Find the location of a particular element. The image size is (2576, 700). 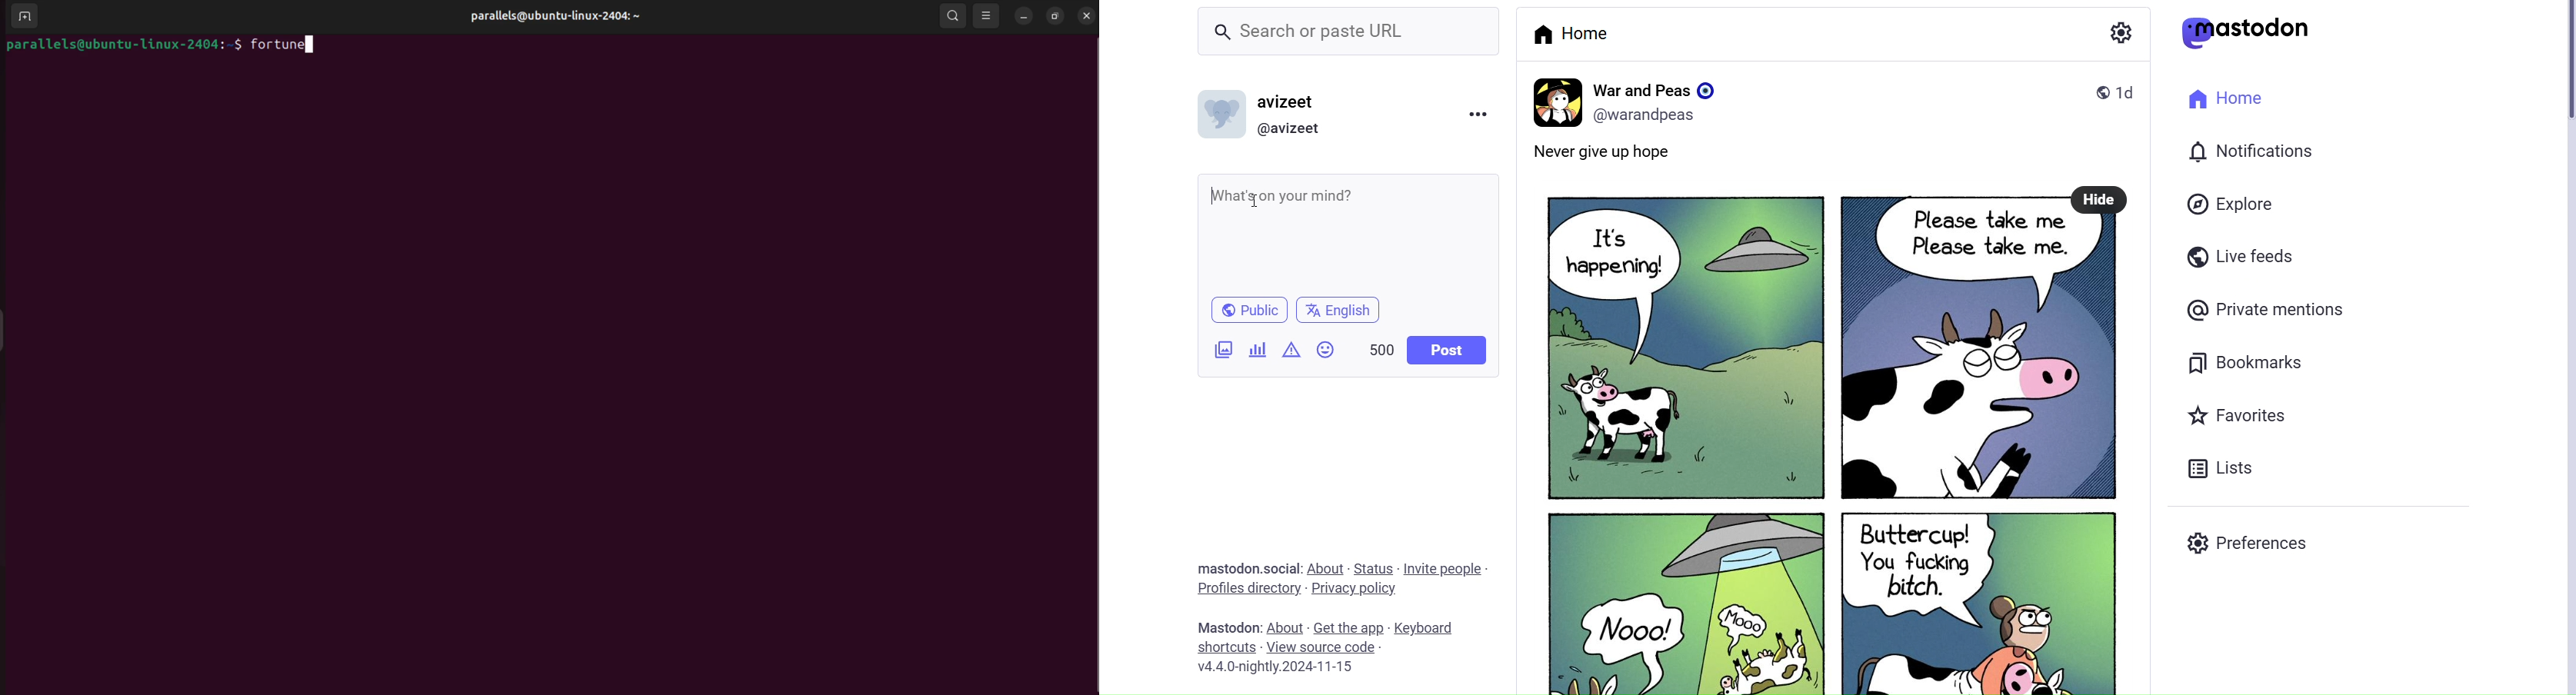

fortune is located at coordinates (288, 45).